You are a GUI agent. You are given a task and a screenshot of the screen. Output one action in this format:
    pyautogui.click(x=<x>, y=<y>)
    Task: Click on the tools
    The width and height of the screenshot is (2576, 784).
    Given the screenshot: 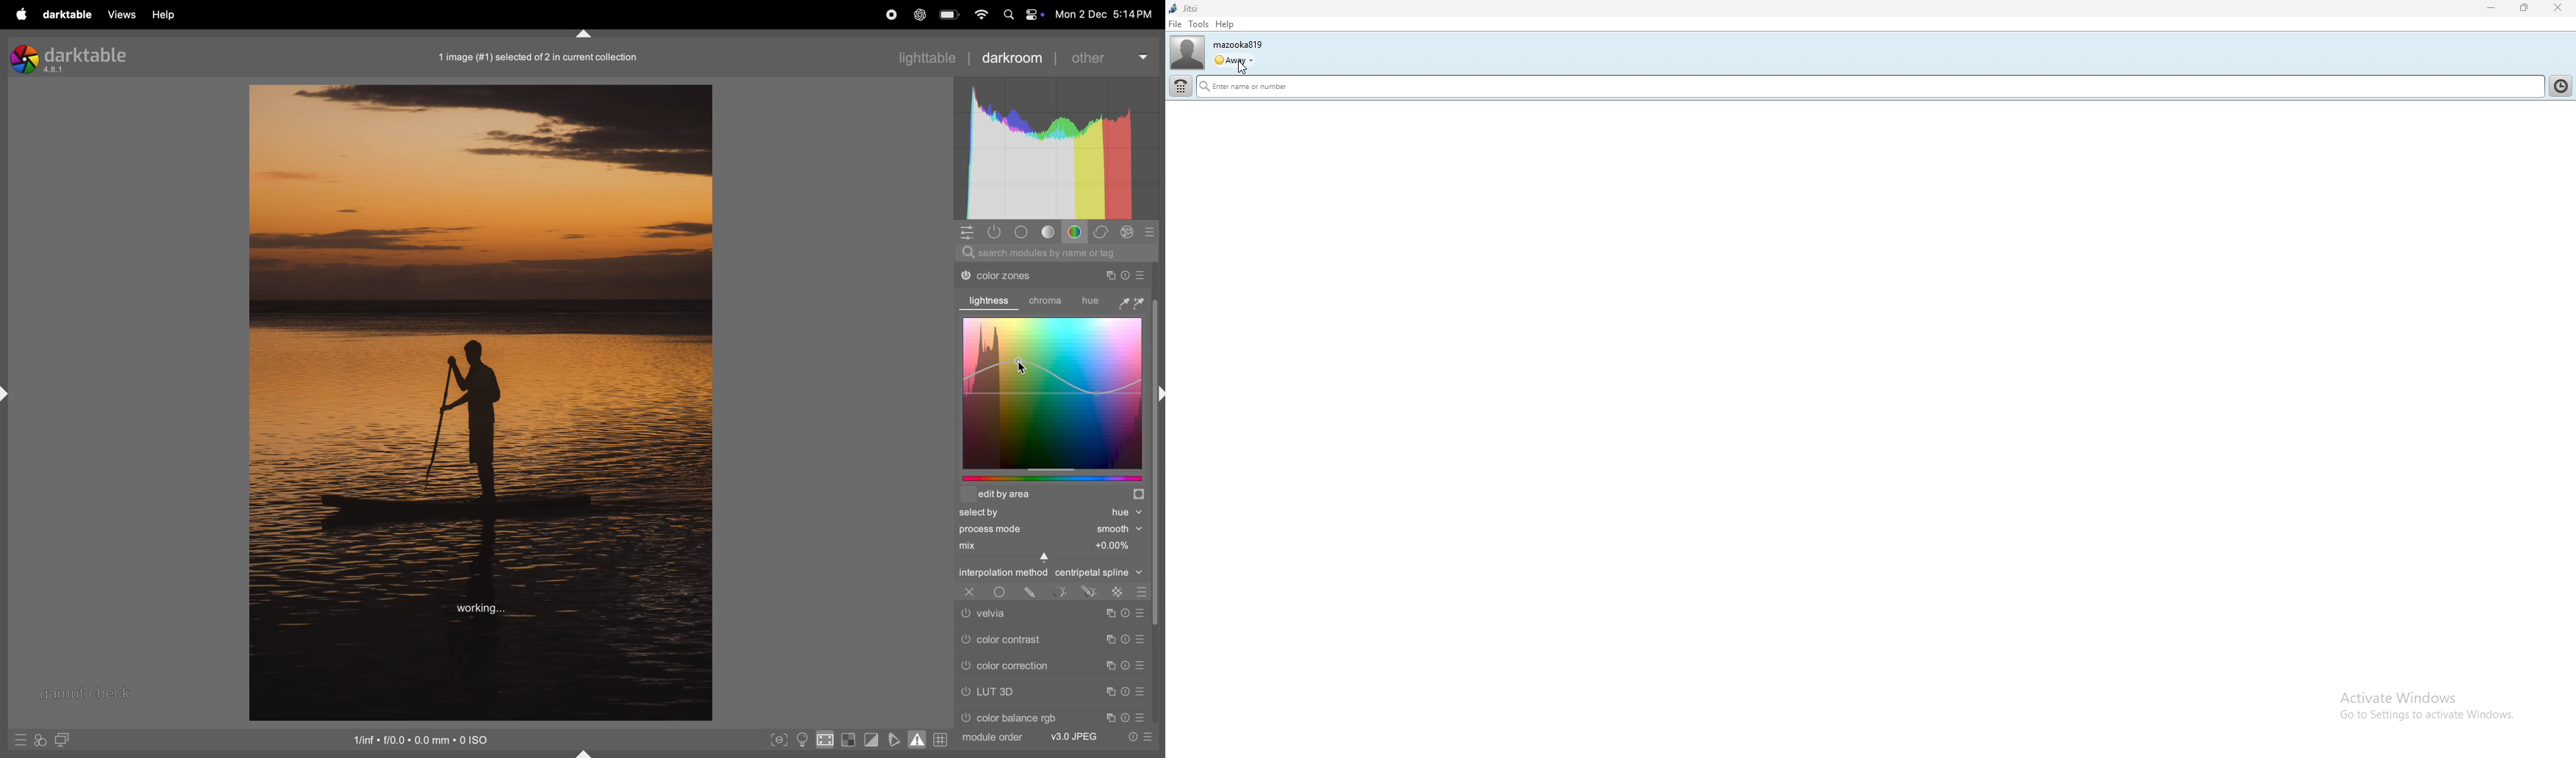 What is the action you would take?
    pyautogui.click(x=1198, y=23)
    